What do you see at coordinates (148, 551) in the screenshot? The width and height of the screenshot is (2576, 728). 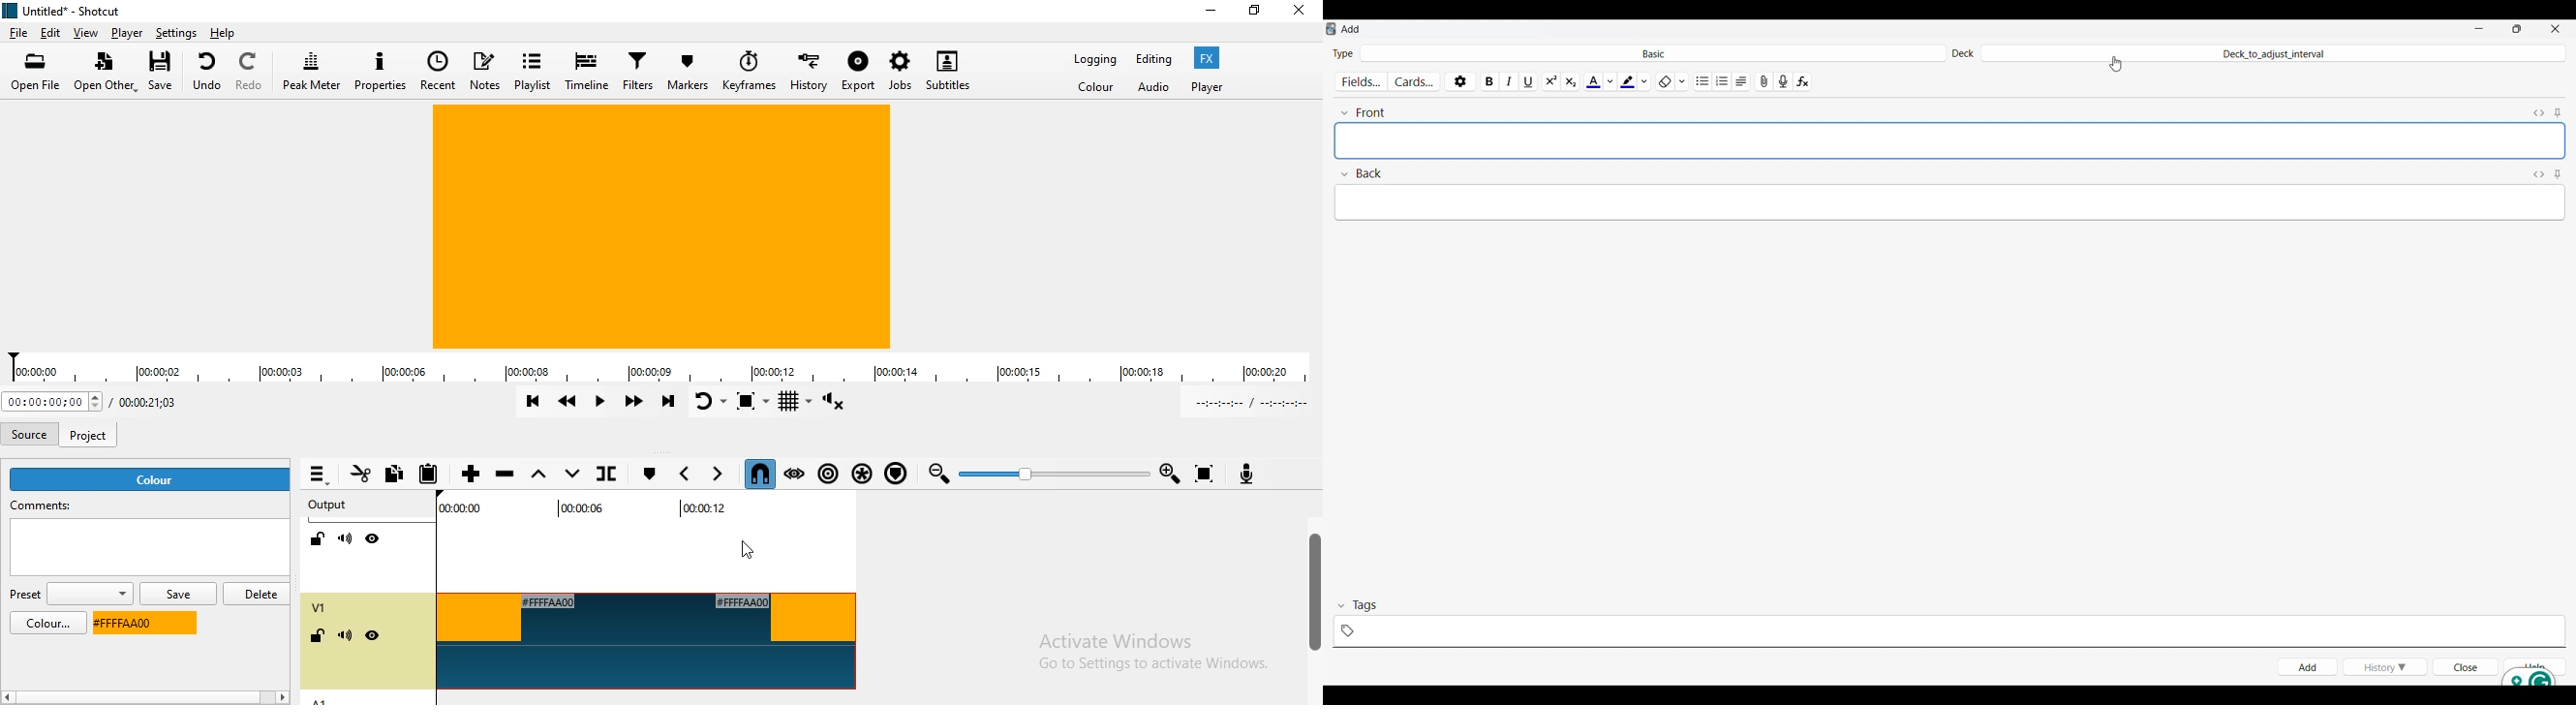 I see `empty box` at bounding box center [148, 551].